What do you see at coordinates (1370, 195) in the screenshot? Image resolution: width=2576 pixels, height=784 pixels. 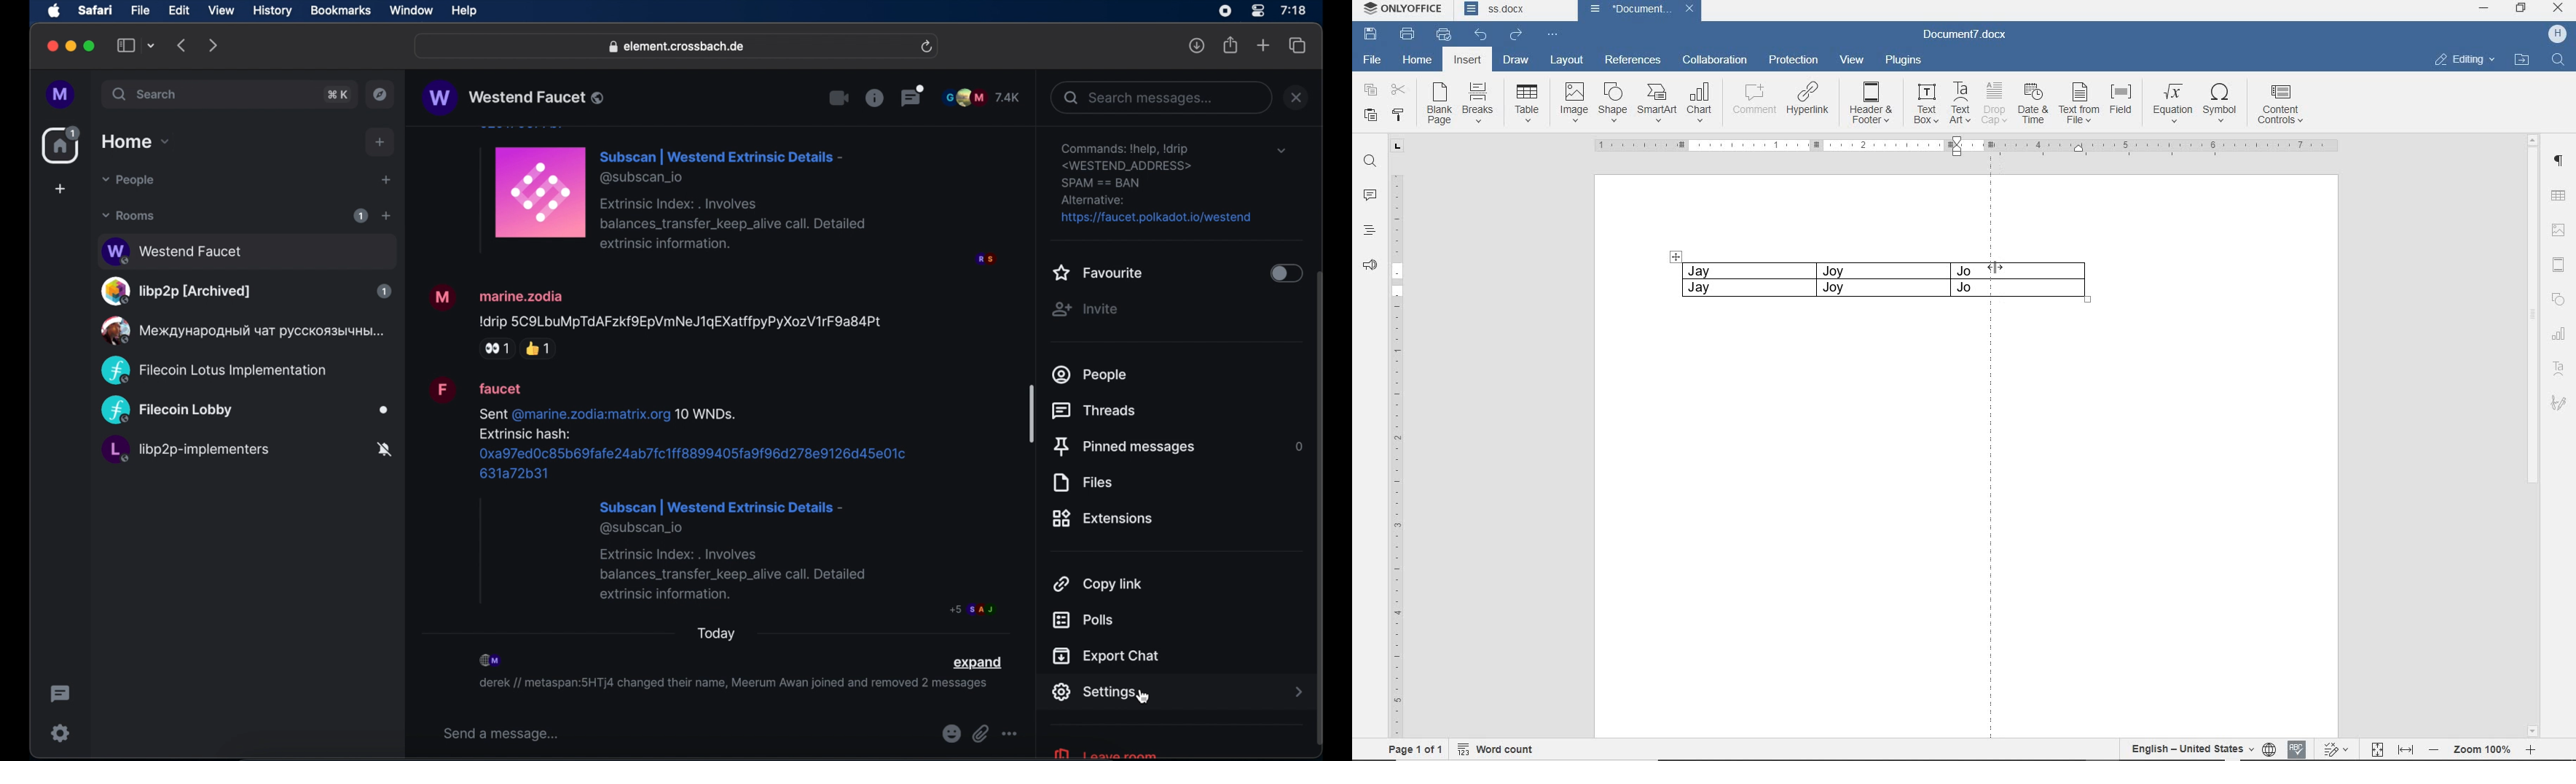 I see `COMMENTS` at bounding box center [1370, 195].